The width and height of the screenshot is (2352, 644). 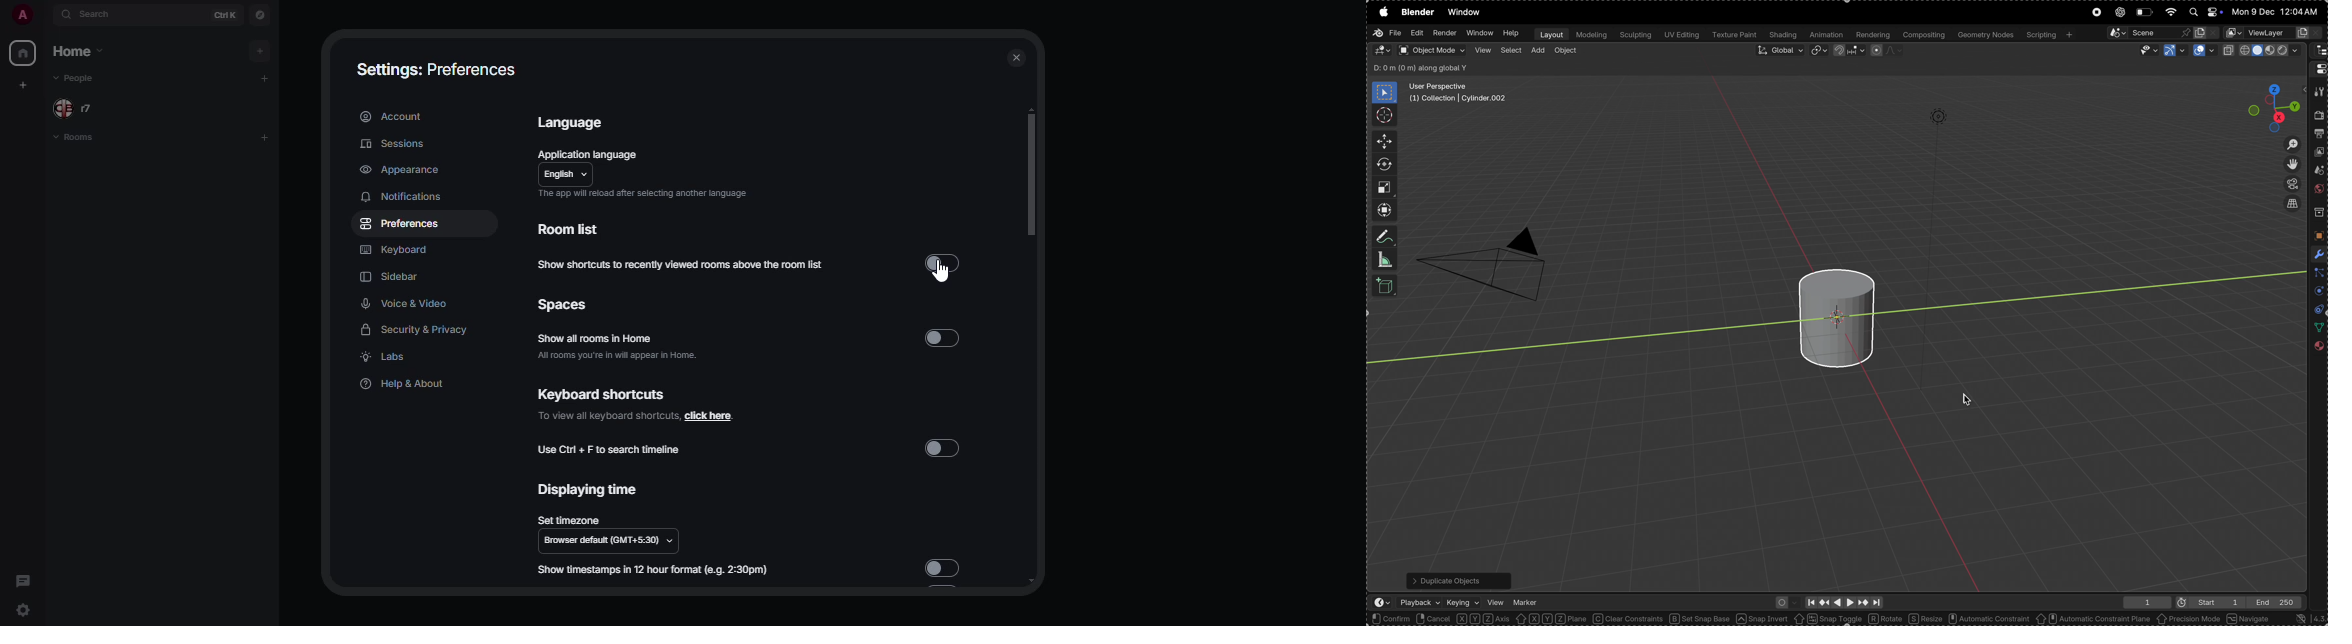 What do you see at coordinates (1521, 619) in the screenshot?
I see `Set 3d cursor` at bounding box center [1521, 619].